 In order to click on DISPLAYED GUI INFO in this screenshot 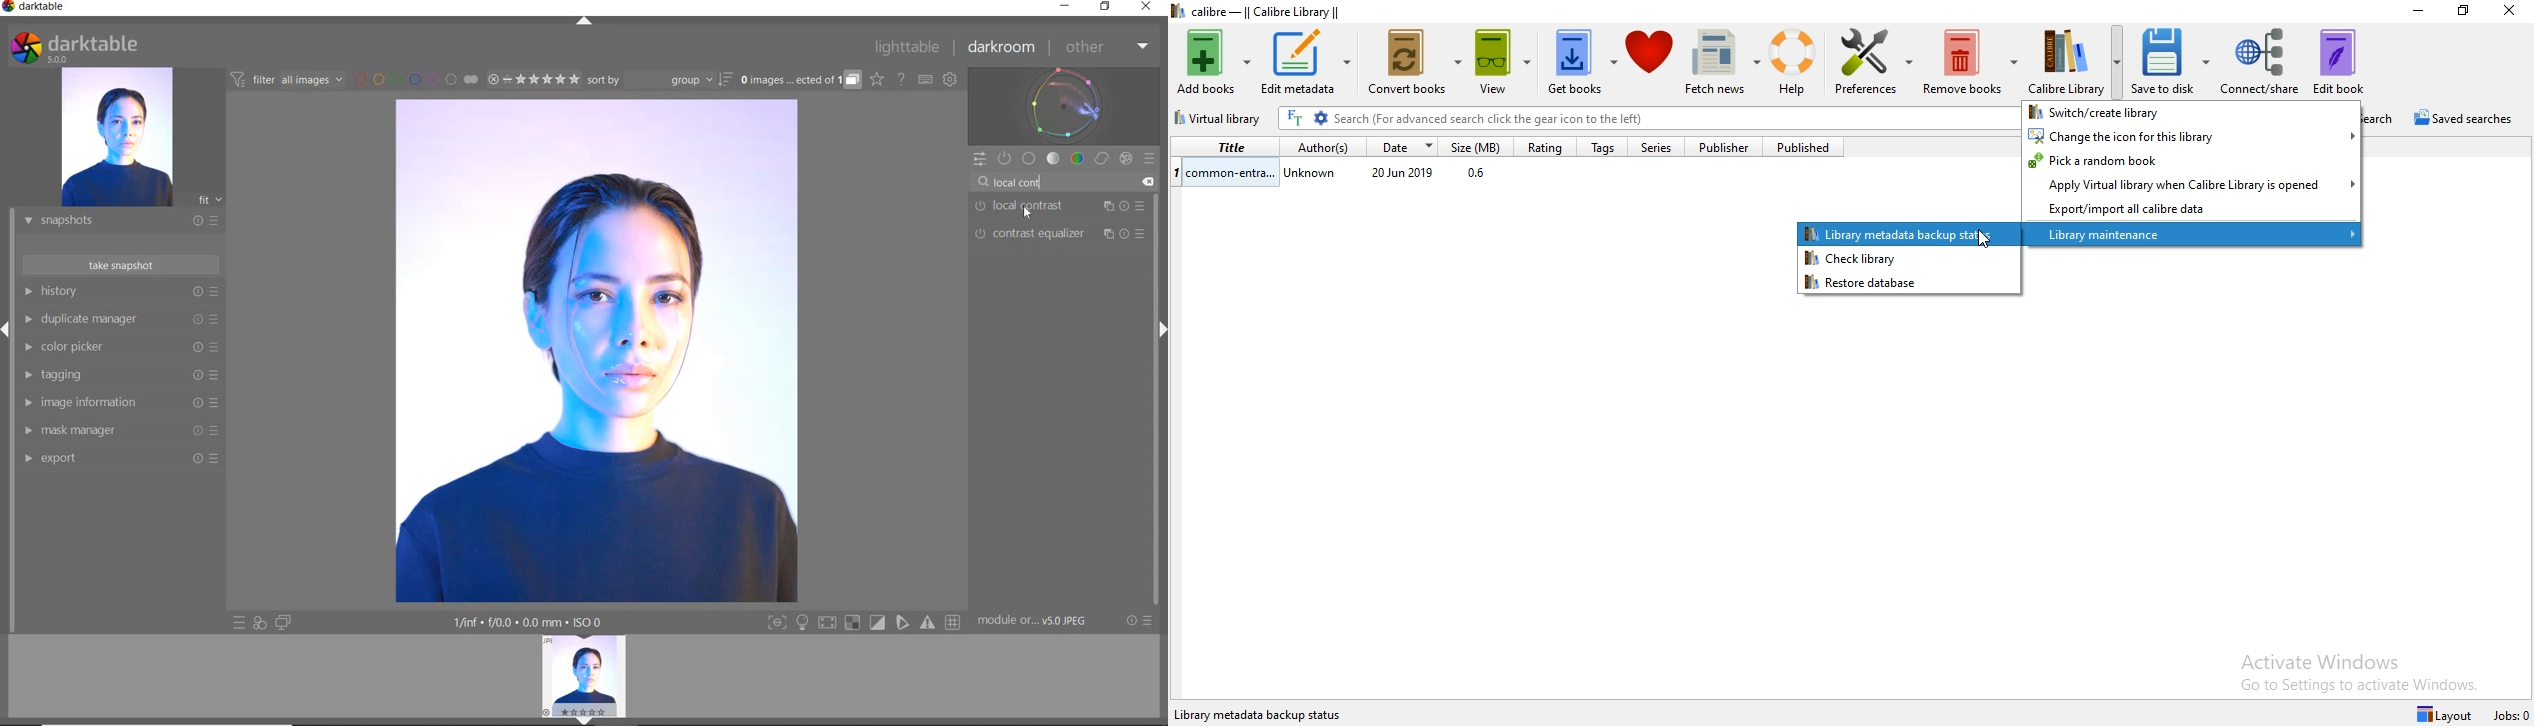, I will do `click(525, 622)`.